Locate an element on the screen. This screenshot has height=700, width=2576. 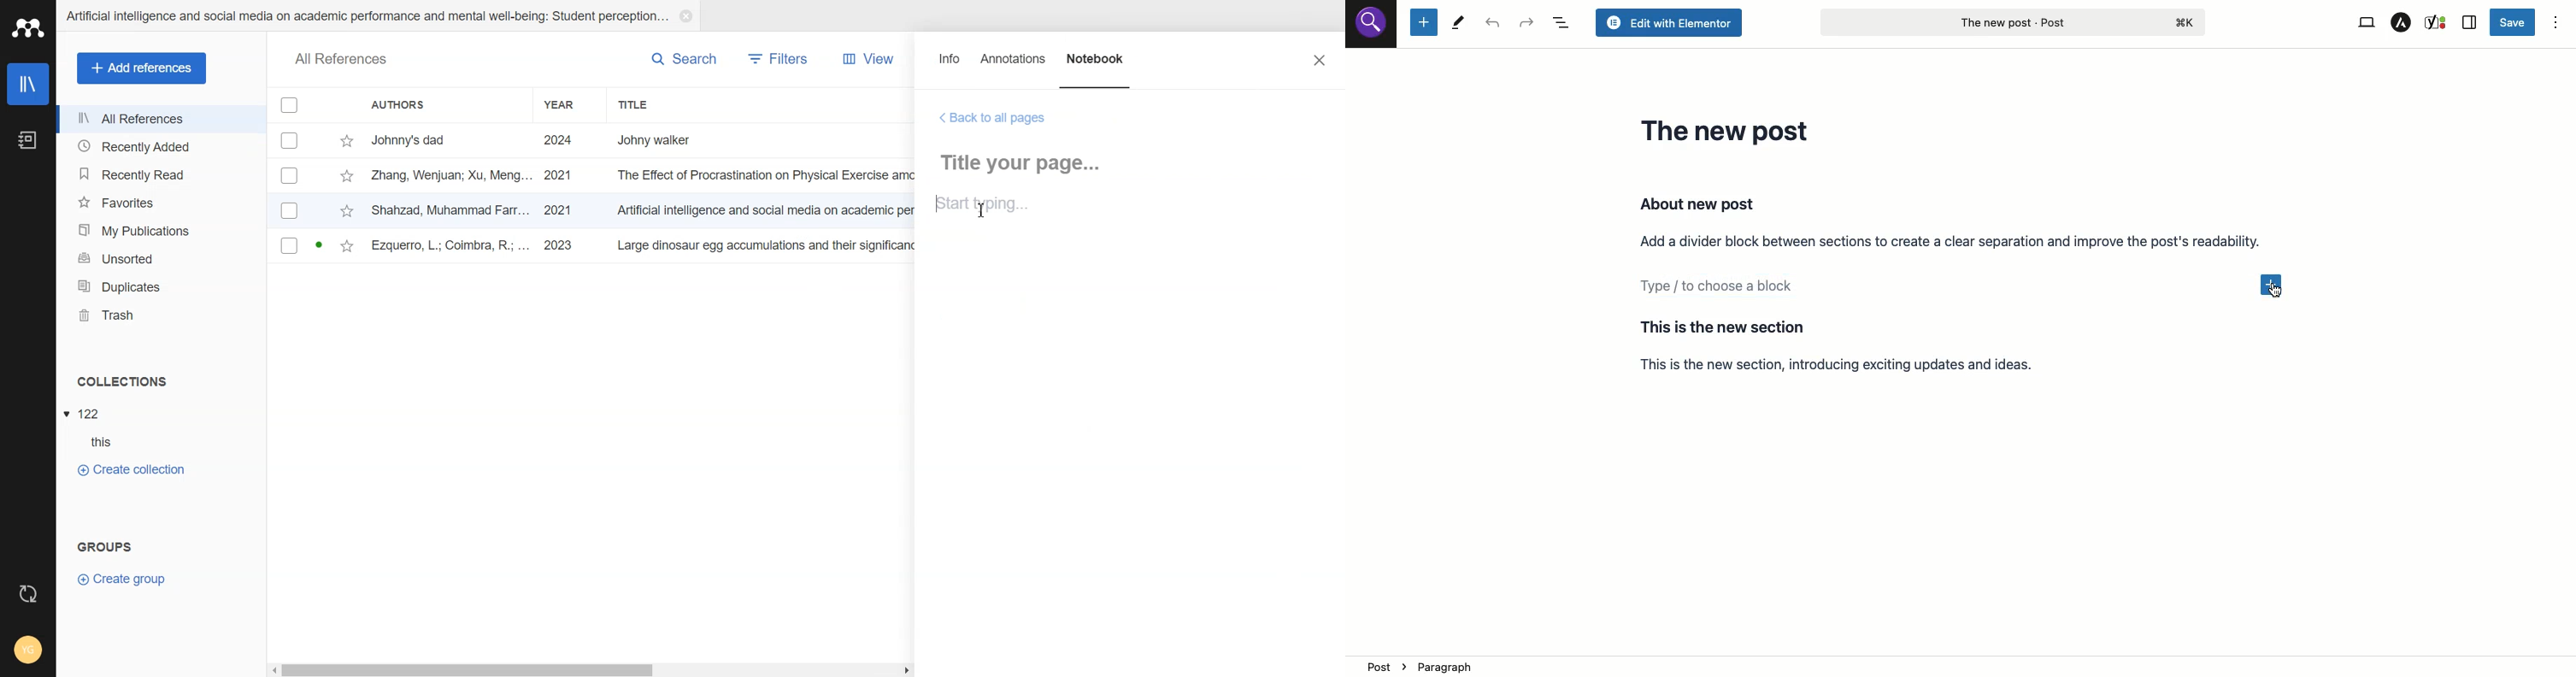
122 is located at coordinates (90, 414).